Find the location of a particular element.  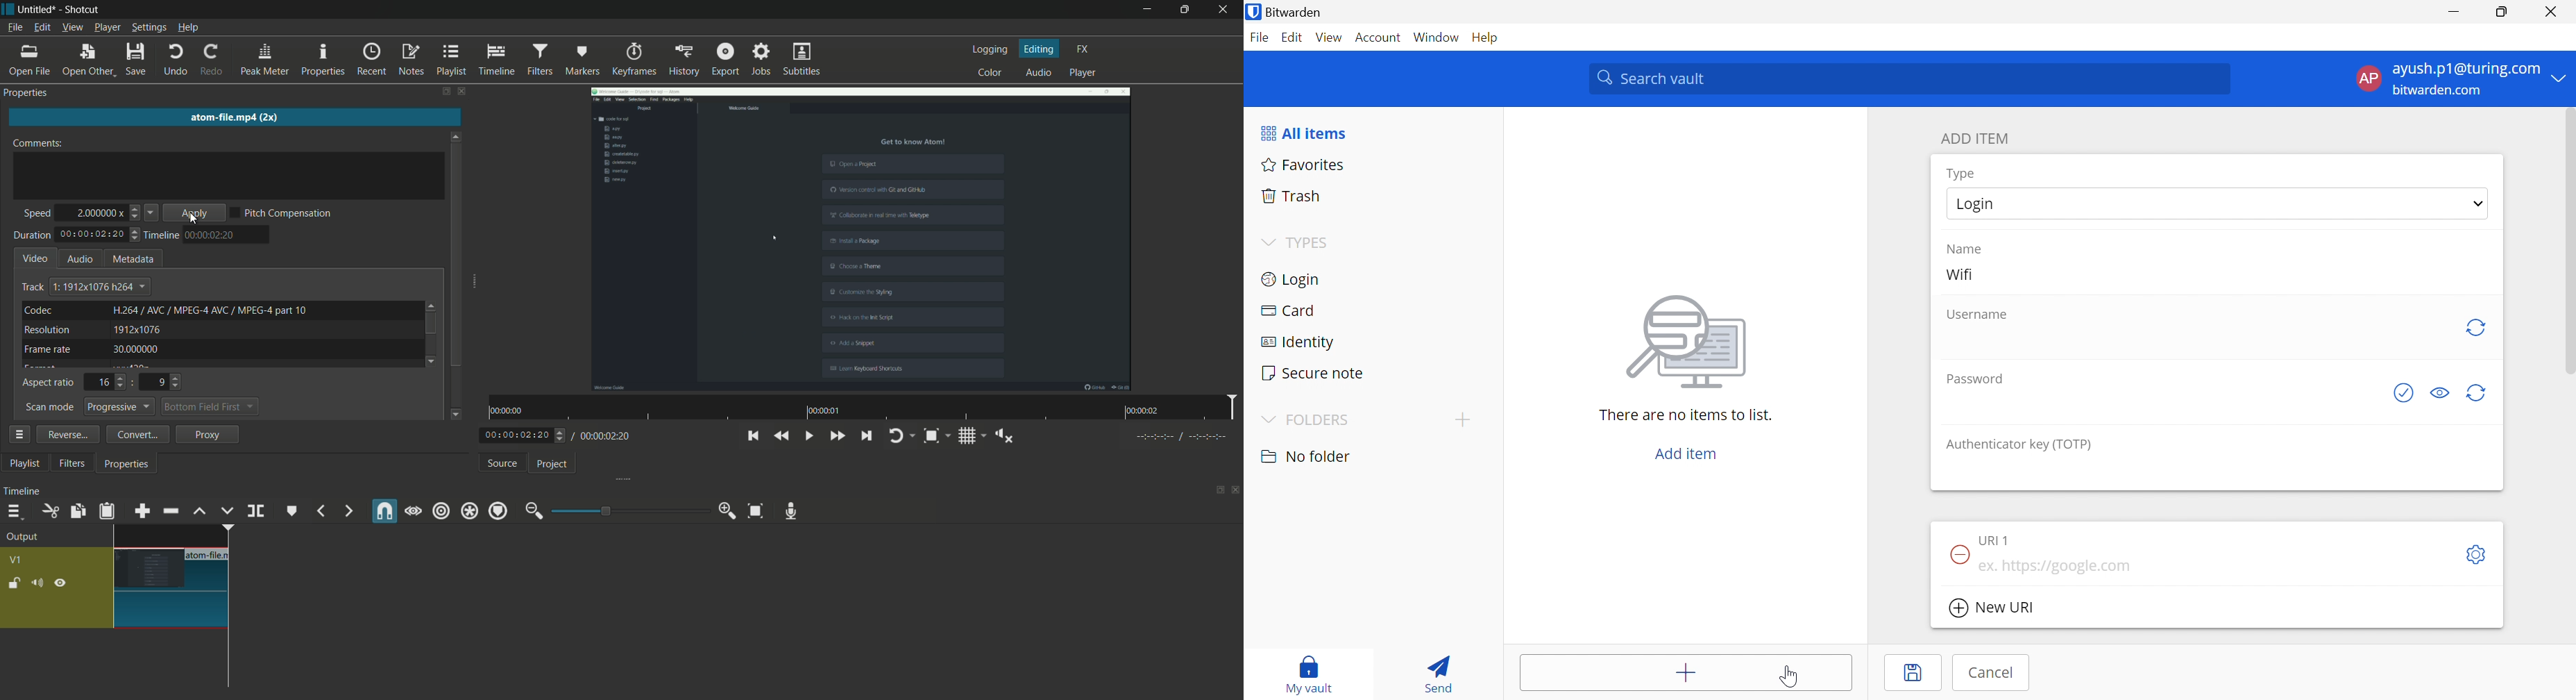

current time is located at coordinates (518, 436).